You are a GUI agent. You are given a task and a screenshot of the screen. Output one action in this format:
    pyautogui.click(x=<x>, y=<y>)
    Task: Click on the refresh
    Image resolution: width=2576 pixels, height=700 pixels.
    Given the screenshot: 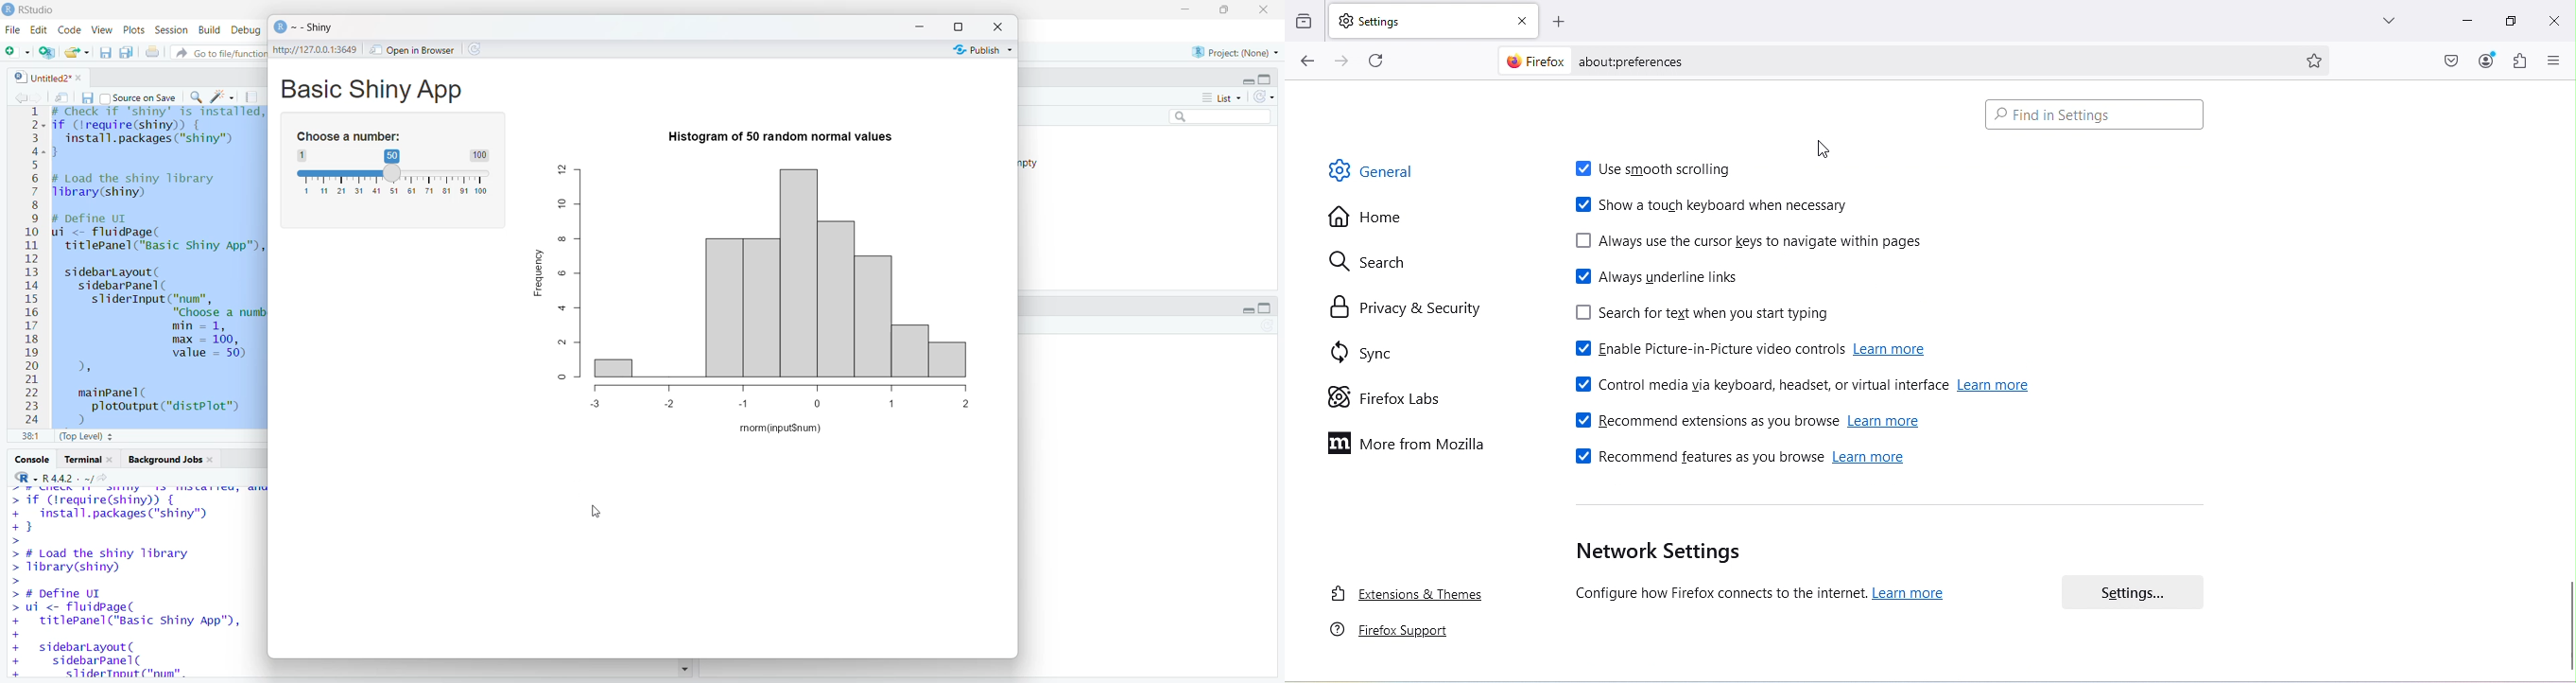 What is the action you would take?
    pyautogui.click(x=1264, y=96)
    